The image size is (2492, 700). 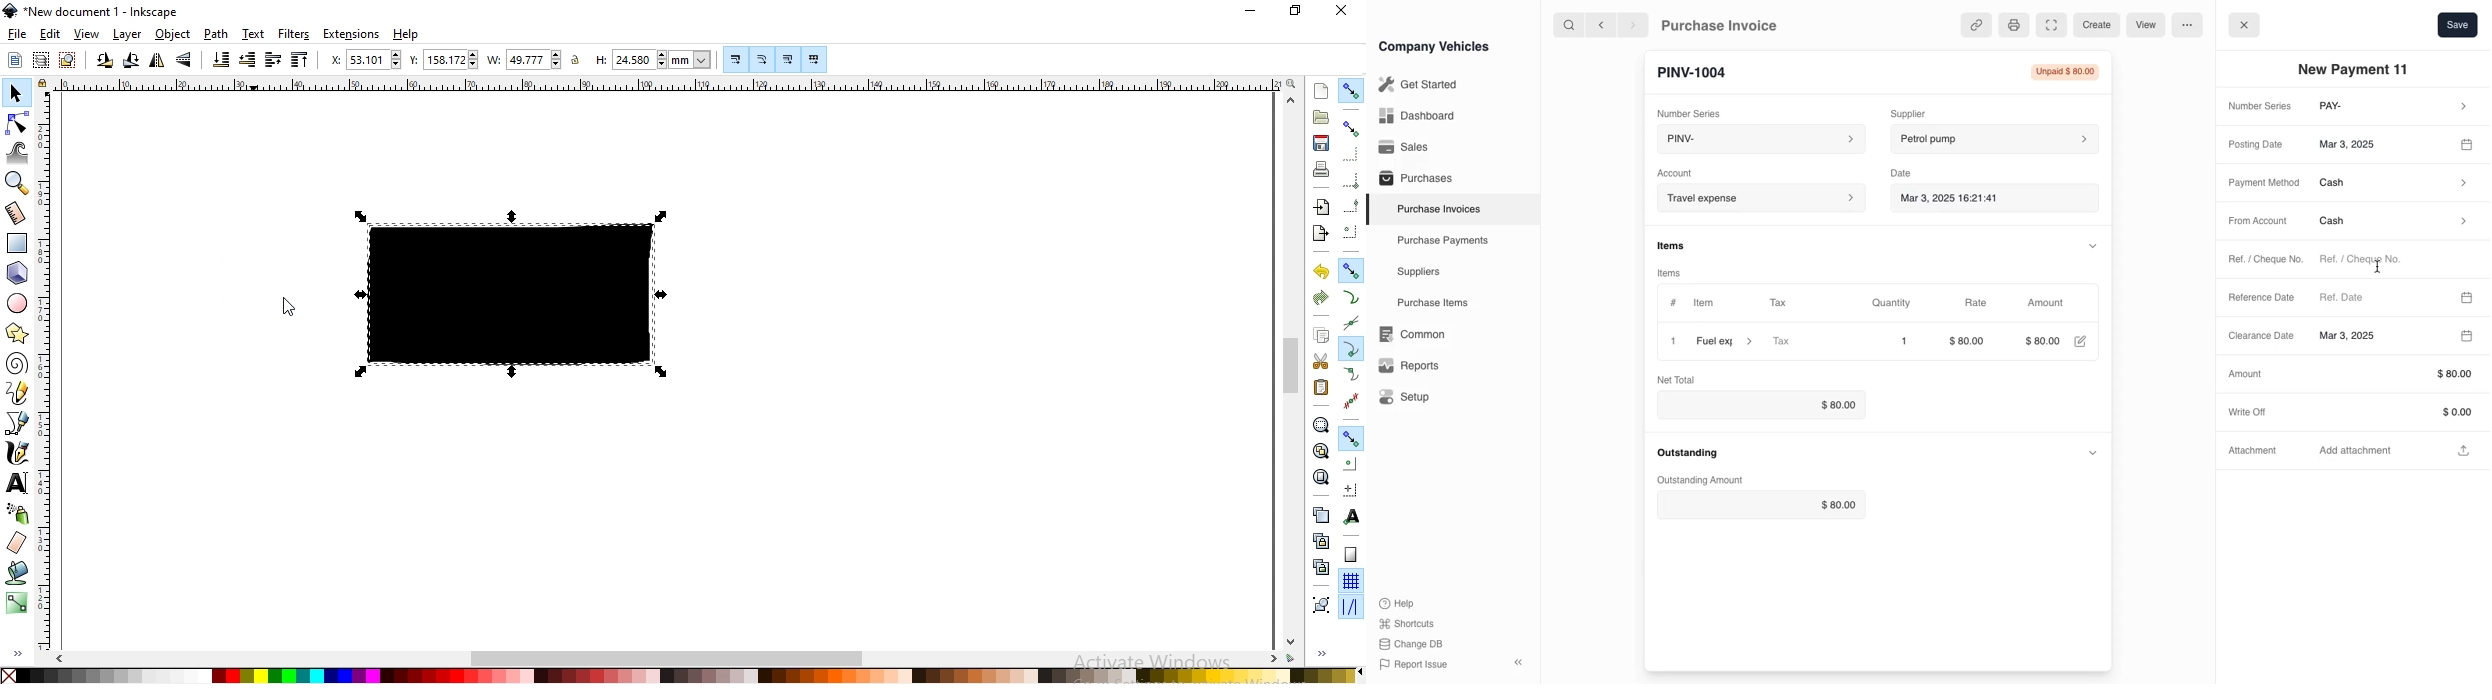 What do you see at coordinates (1319, 541) in the screenshot?
I see `create a clone` at bounding box center [1319, 541].